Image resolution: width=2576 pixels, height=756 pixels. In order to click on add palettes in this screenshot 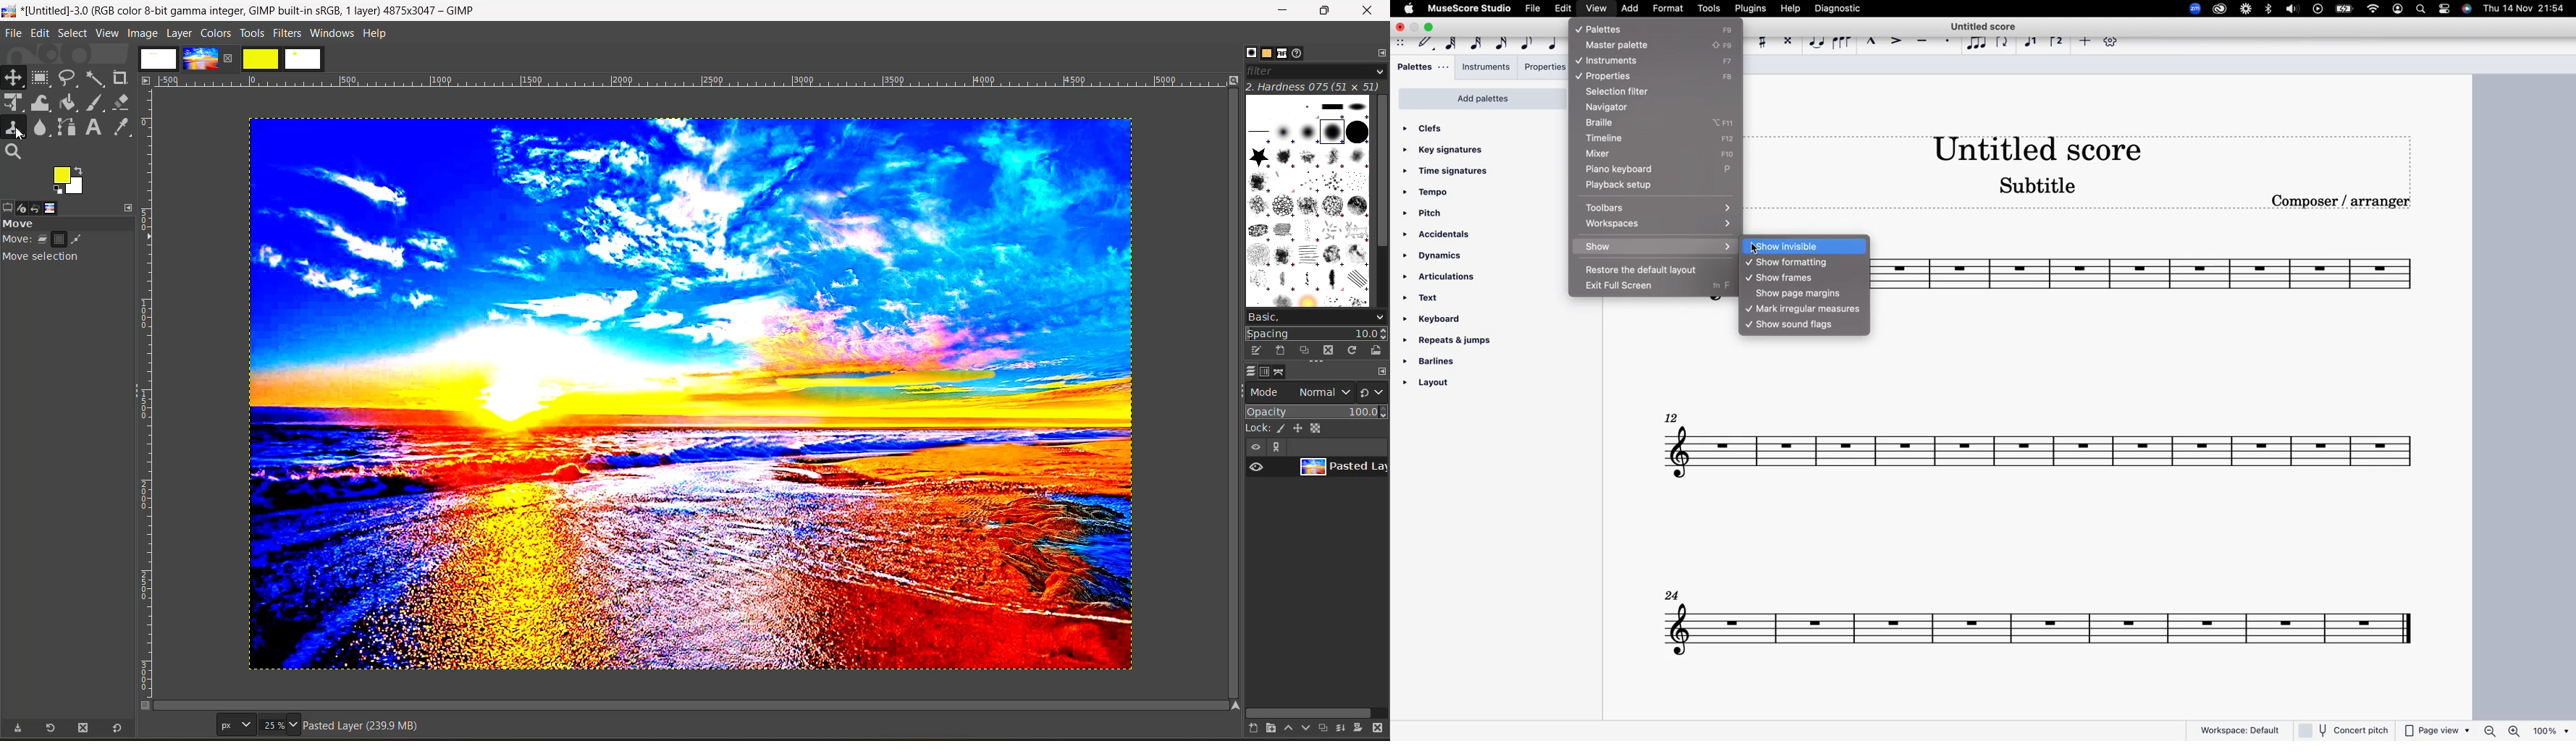, I will do `click(1483, 98)`.